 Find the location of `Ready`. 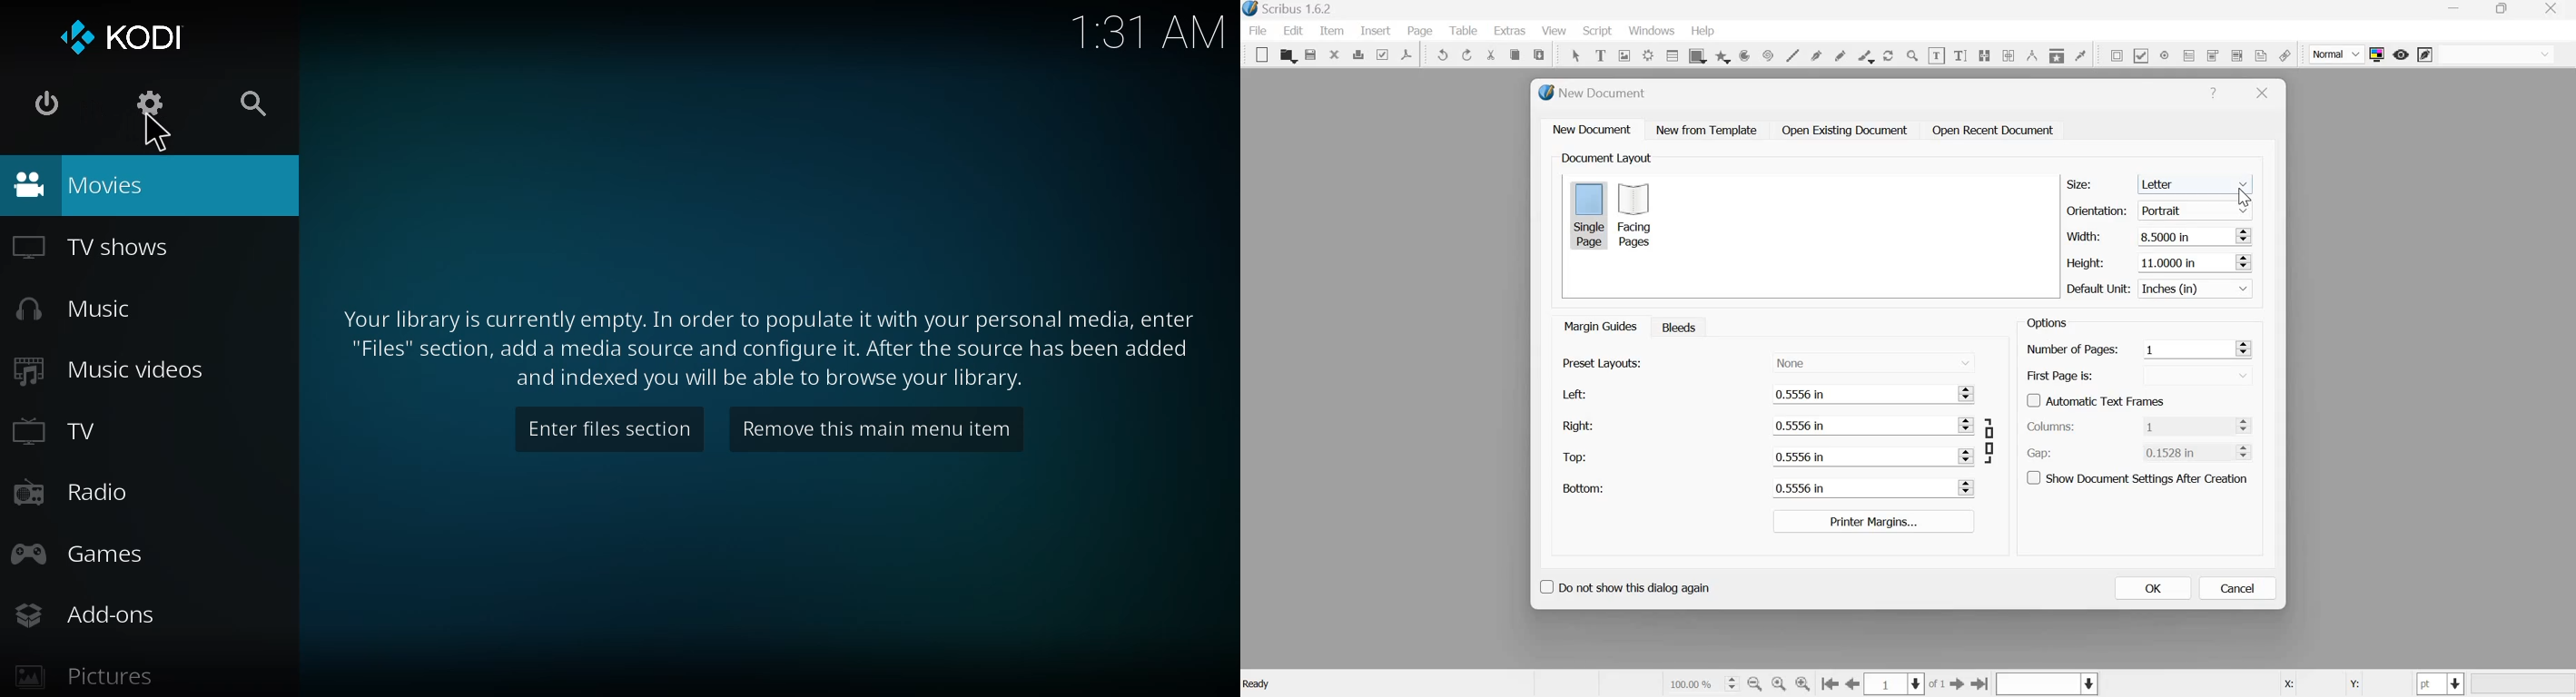

Ready is located at coordinates (1258, 684).